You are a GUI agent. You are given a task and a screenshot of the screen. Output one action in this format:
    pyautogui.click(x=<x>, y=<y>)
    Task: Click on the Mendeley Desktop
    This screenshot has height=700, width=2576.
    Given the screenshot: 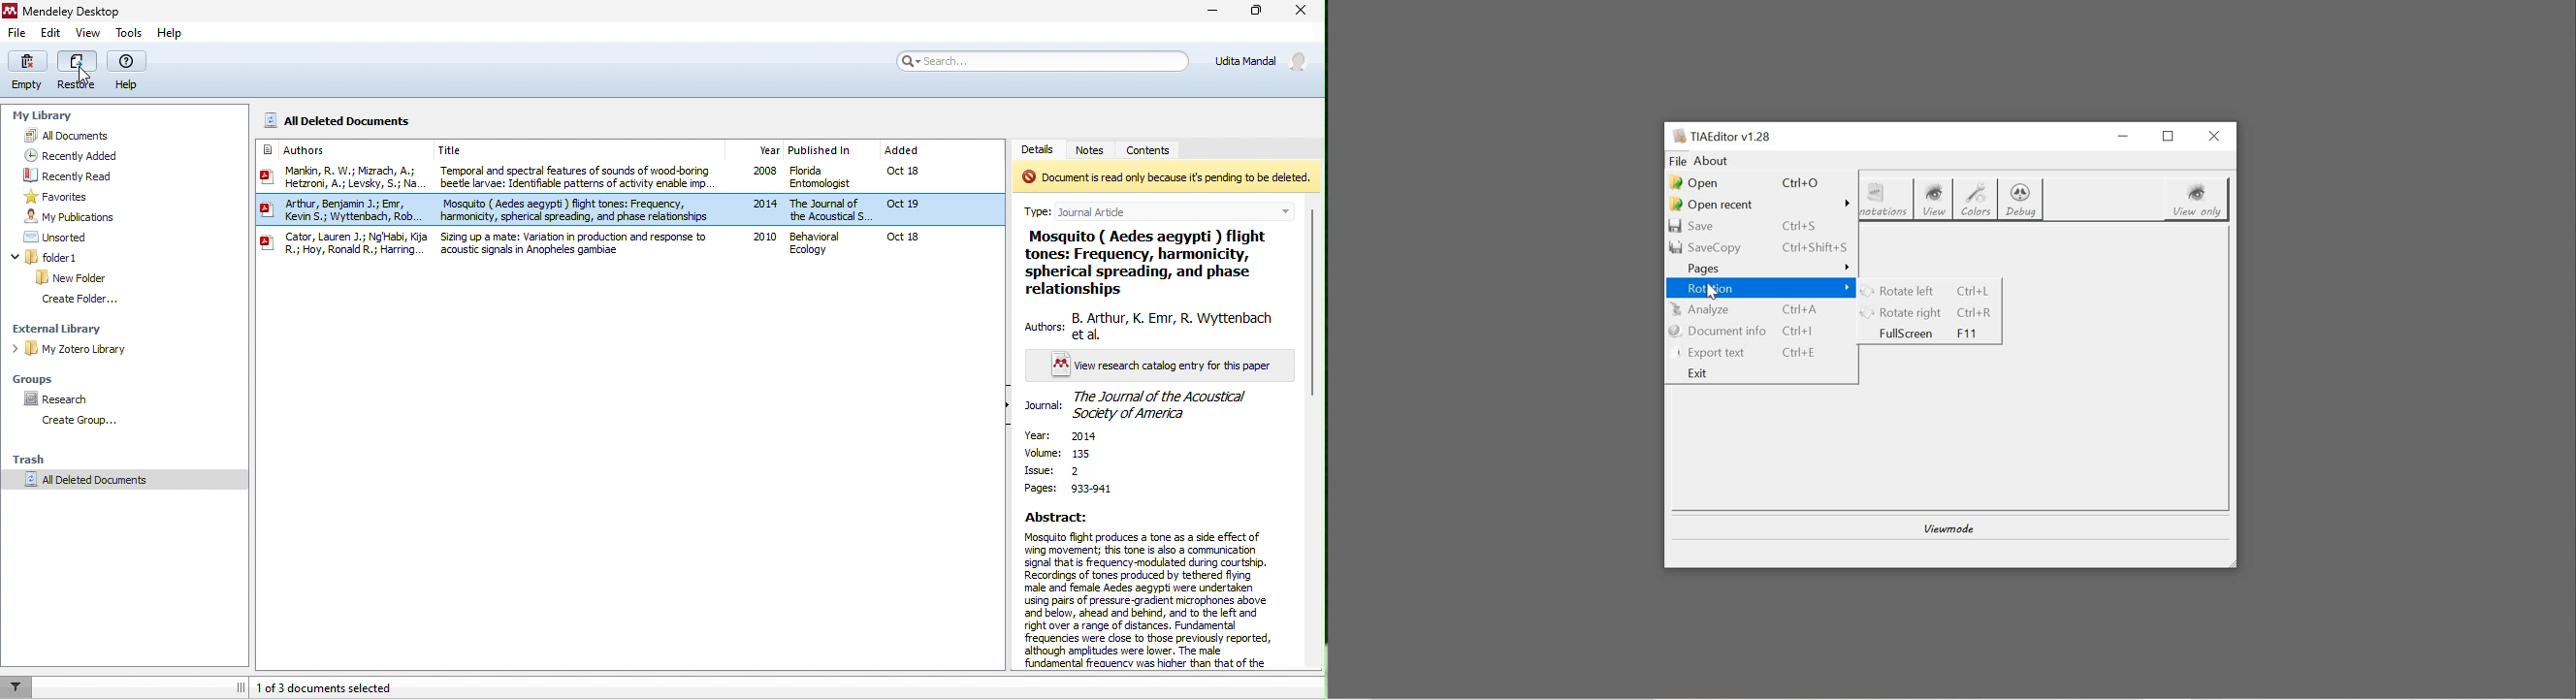 What is the action you would take?
    pyautogui.click(x=65, y=11)
    